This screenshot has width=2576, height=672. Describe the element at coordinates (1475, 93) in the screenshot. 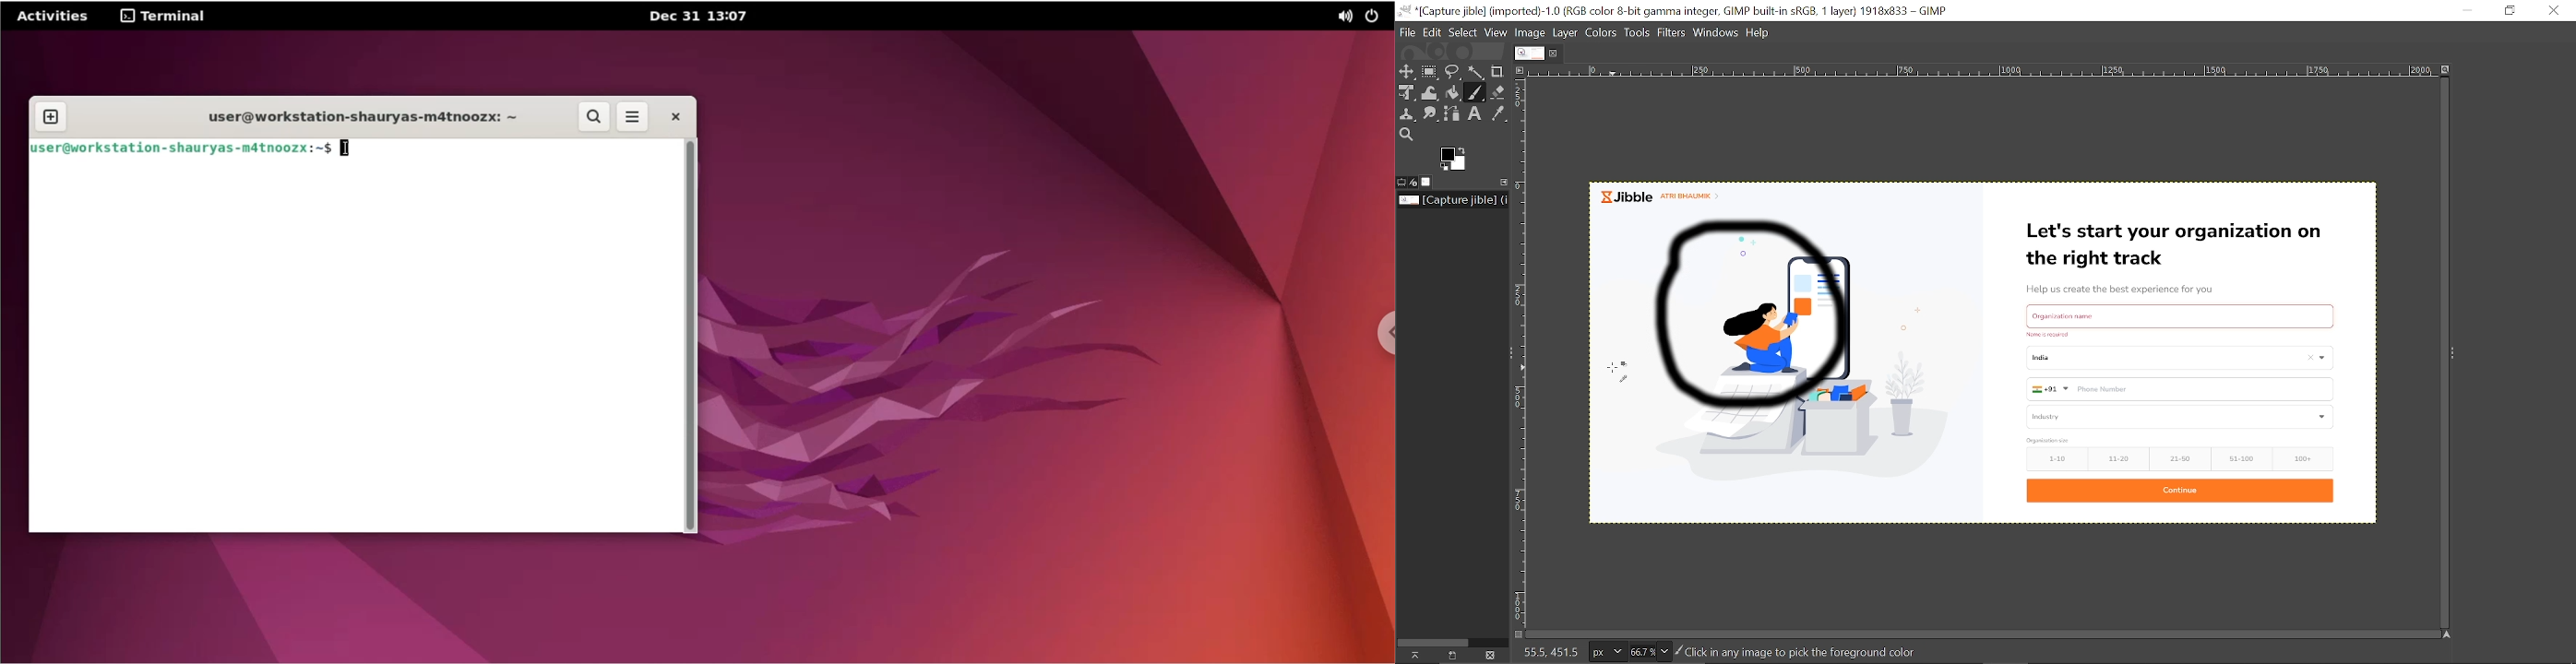

I see `paintbrush tool` at that location.